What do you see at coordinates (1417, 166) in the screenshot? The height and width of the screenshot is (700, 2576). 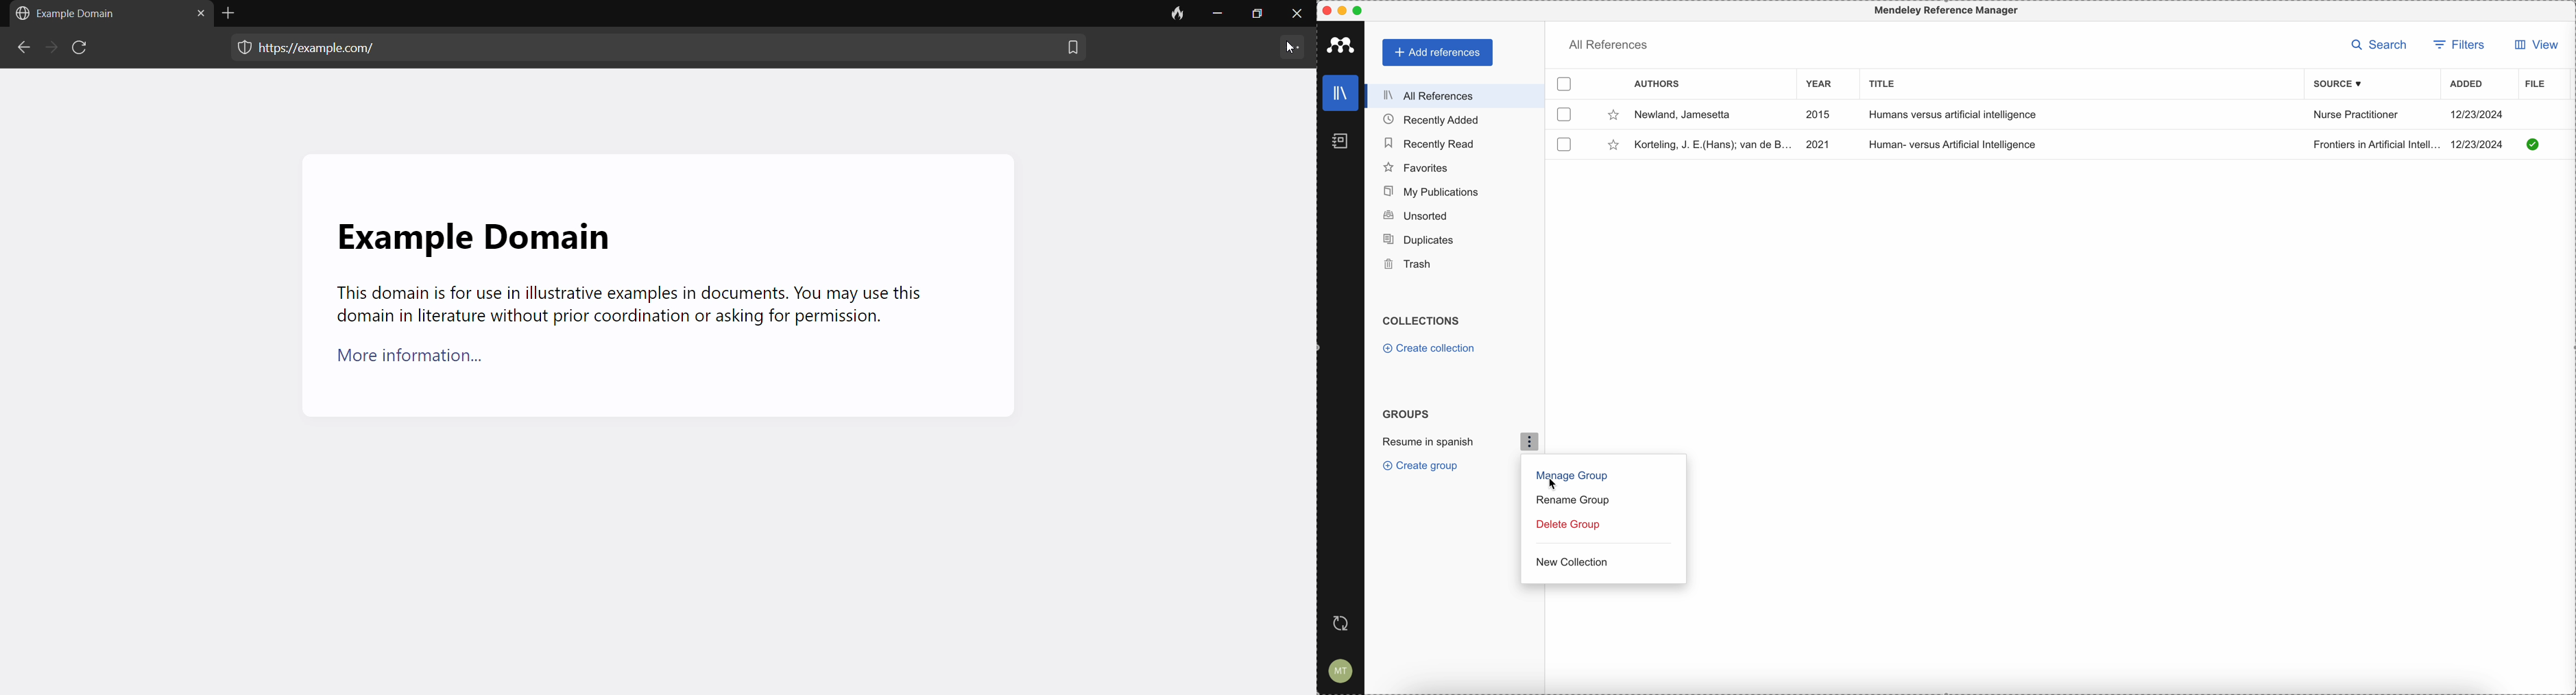 I see `favorites` at bounding box center [1417, 166].